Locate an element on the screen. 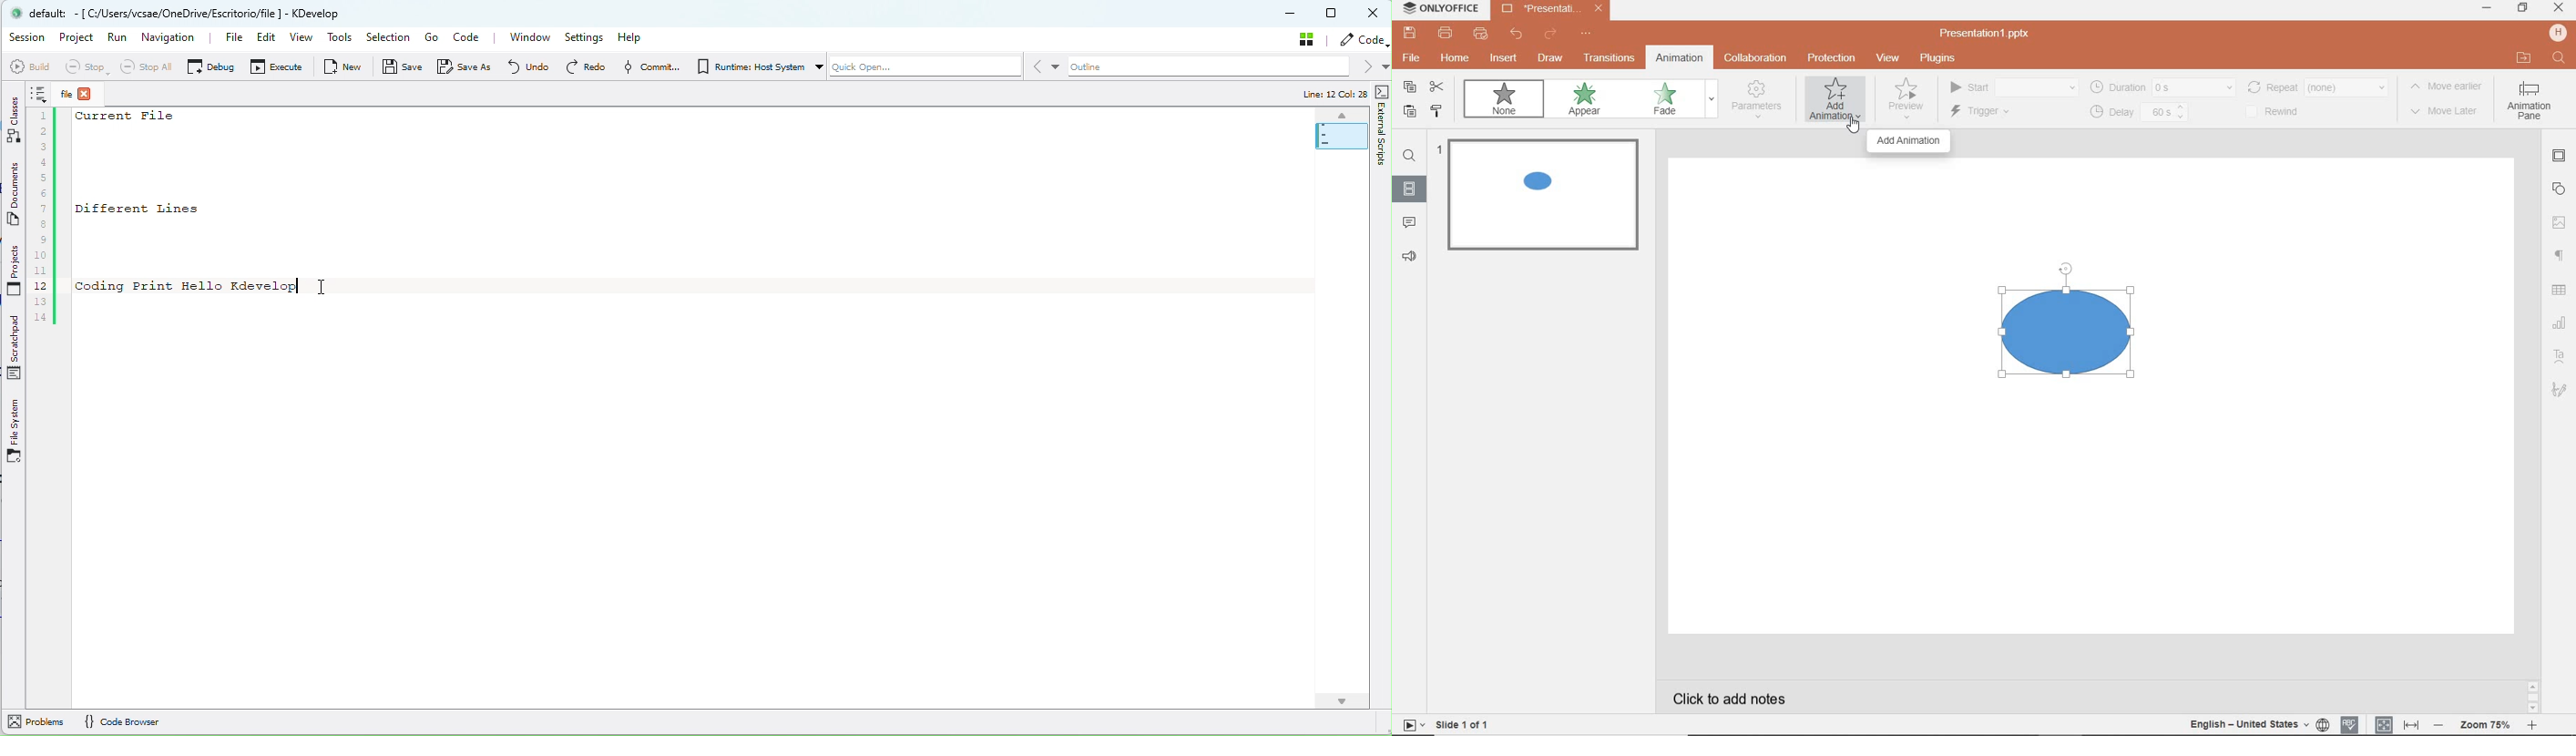 The width and height of the screenshot is (2576, 756). preview is located at coordinates (1904, 102).